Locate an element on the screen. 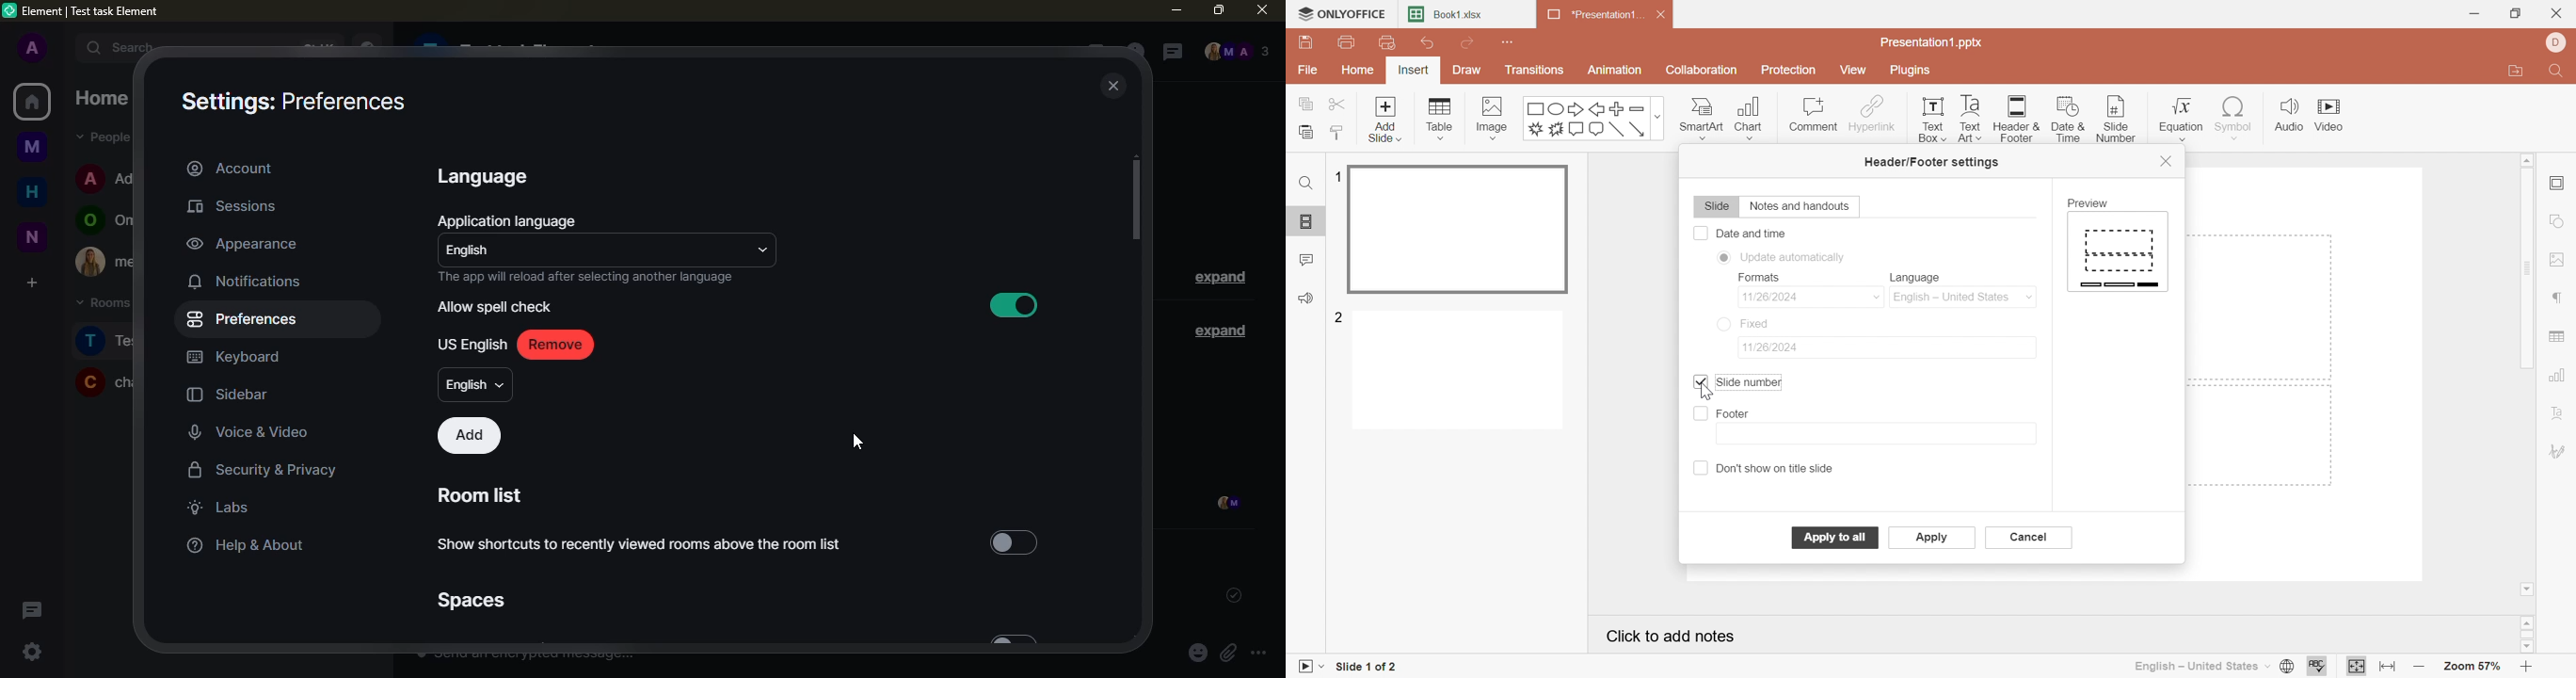 Image resolution: width=2576 pixels, height=700 pixels. threads is located at coordinates (1169, 53).